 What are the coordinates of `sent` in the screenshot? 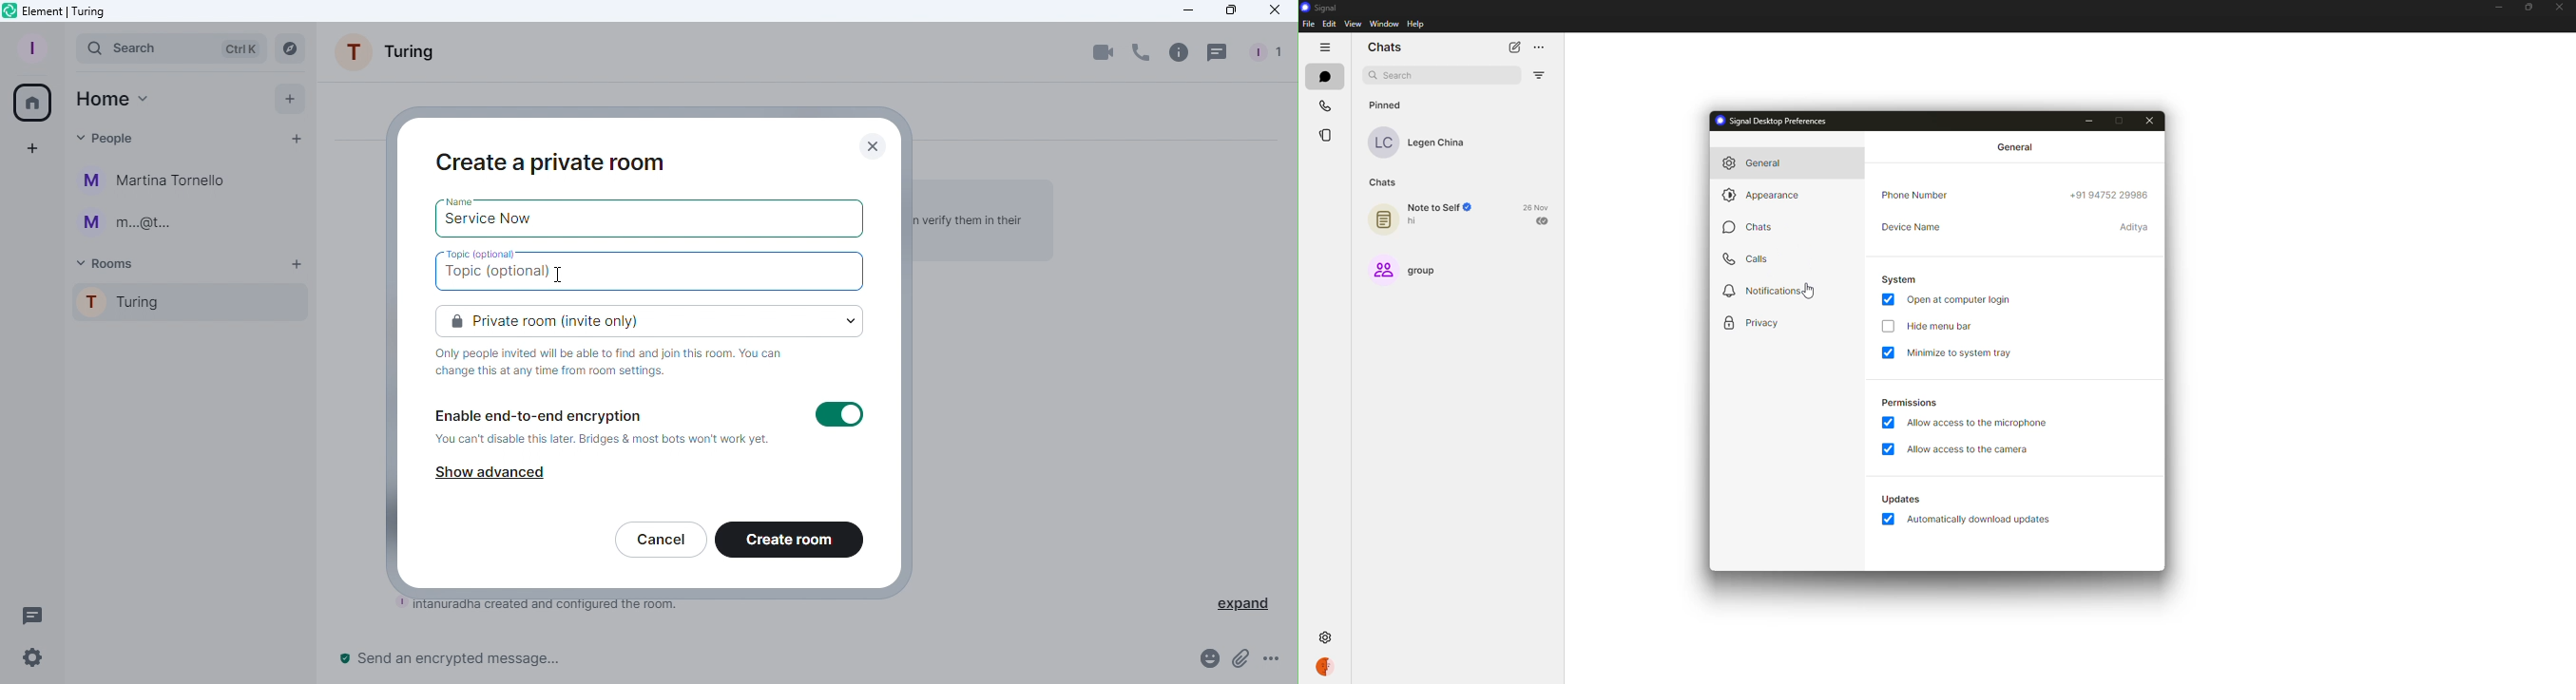 It's located at (1543, 220).